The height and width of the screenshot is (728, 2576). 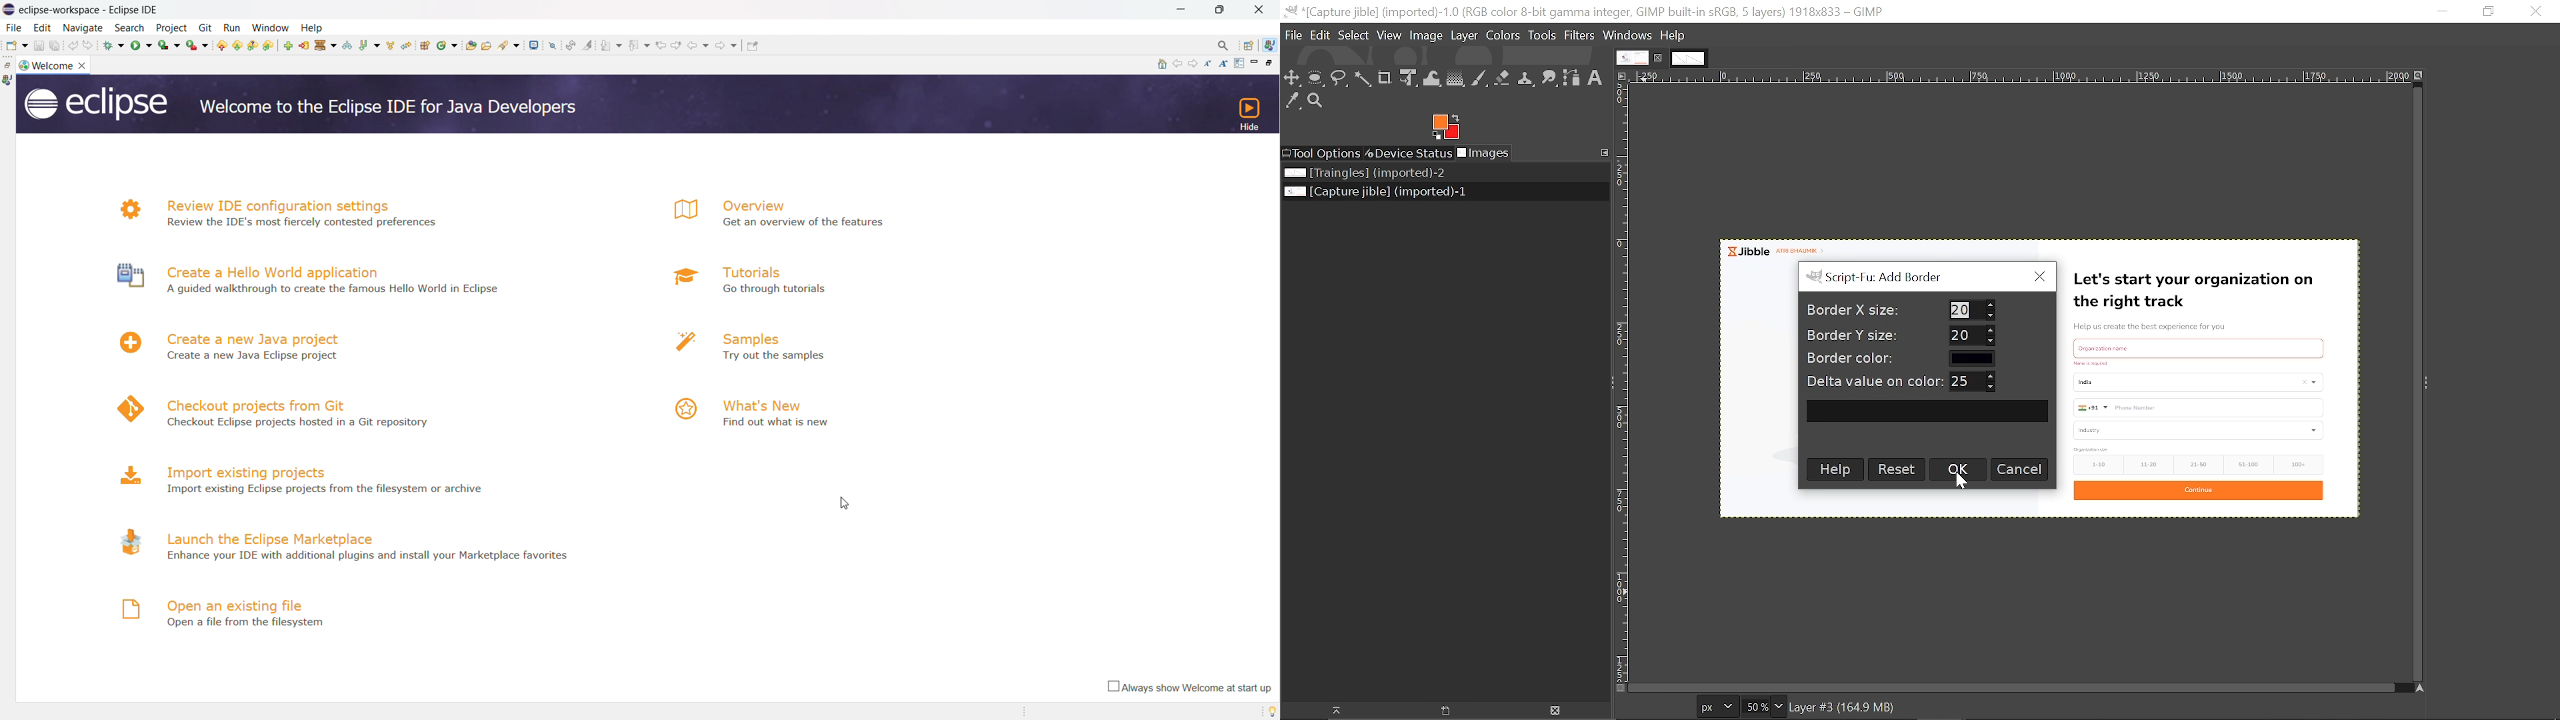 What do you see at coordinates (1625, 381) in the screenshot?
I see `Vertical label` at bounding box center [1625, 381].